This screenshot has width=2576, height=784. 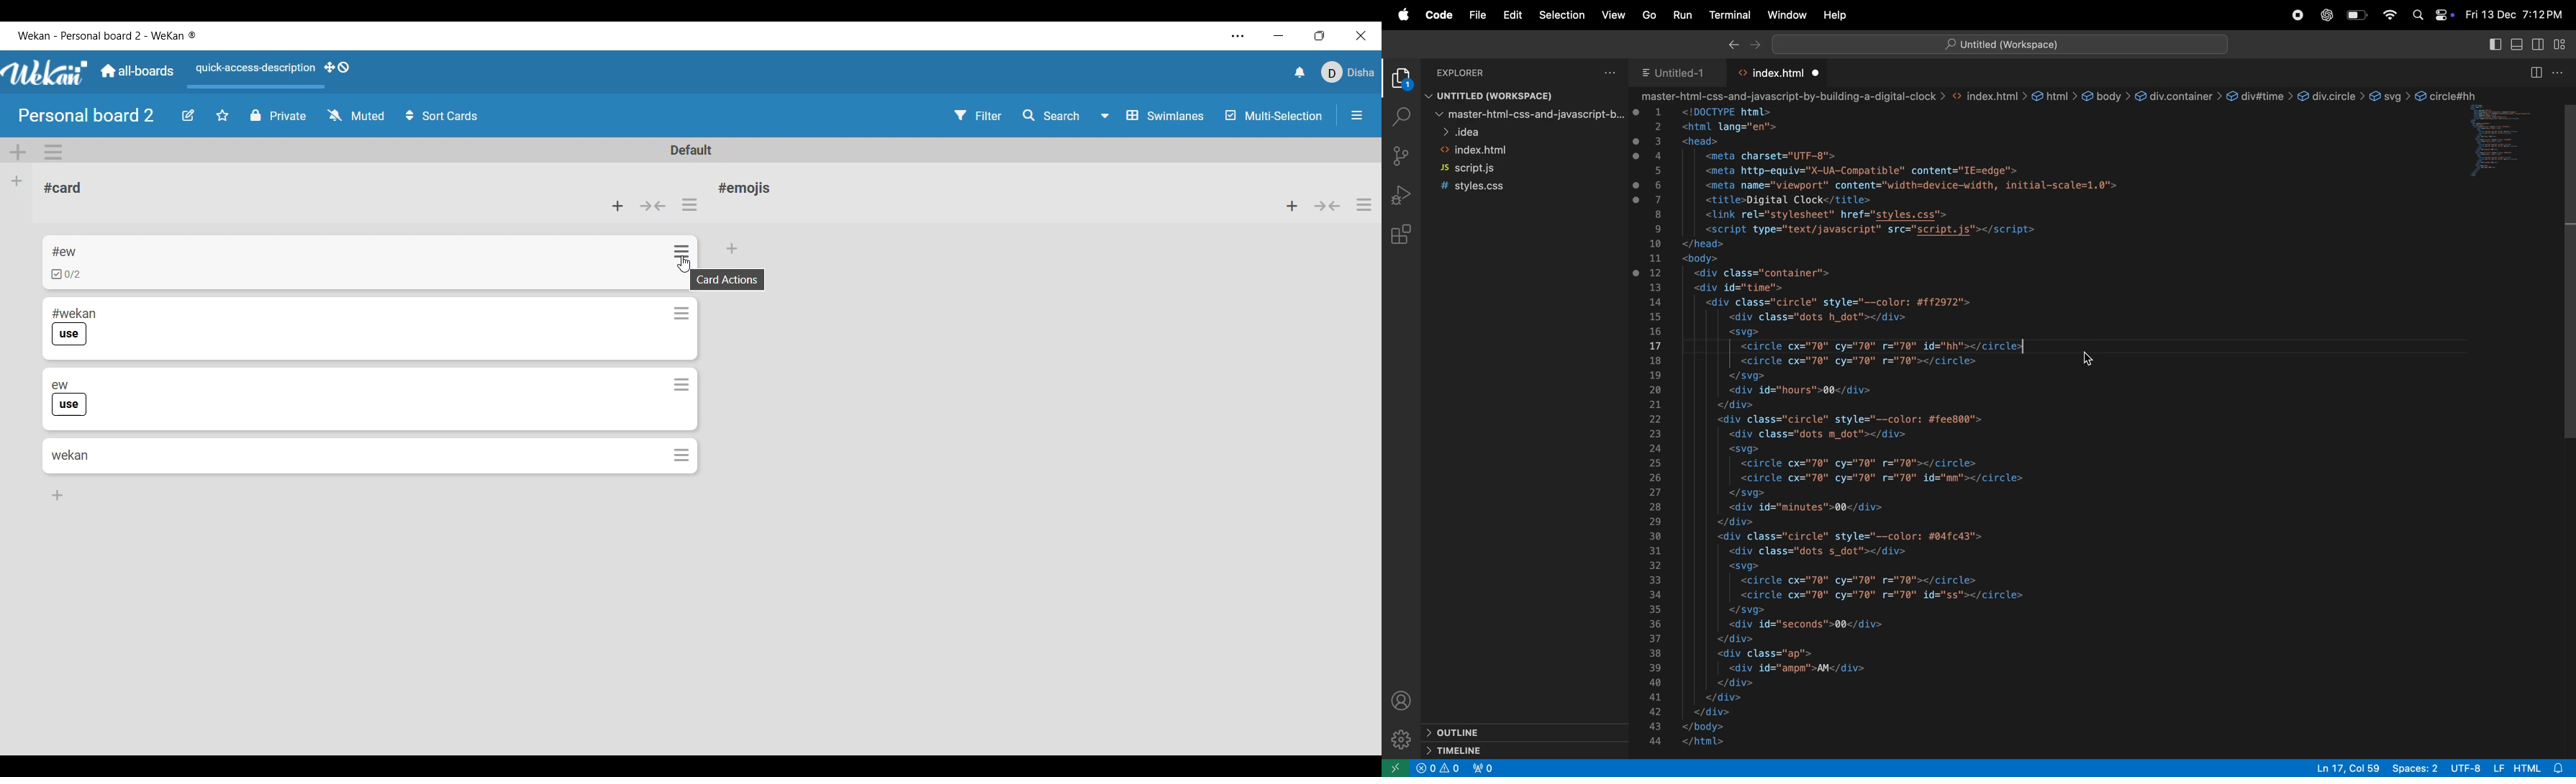 What do you see at coordinates (70, 335) in the screenshot?
I see `Indicates use of label in card` at bounding box center [70, 335].